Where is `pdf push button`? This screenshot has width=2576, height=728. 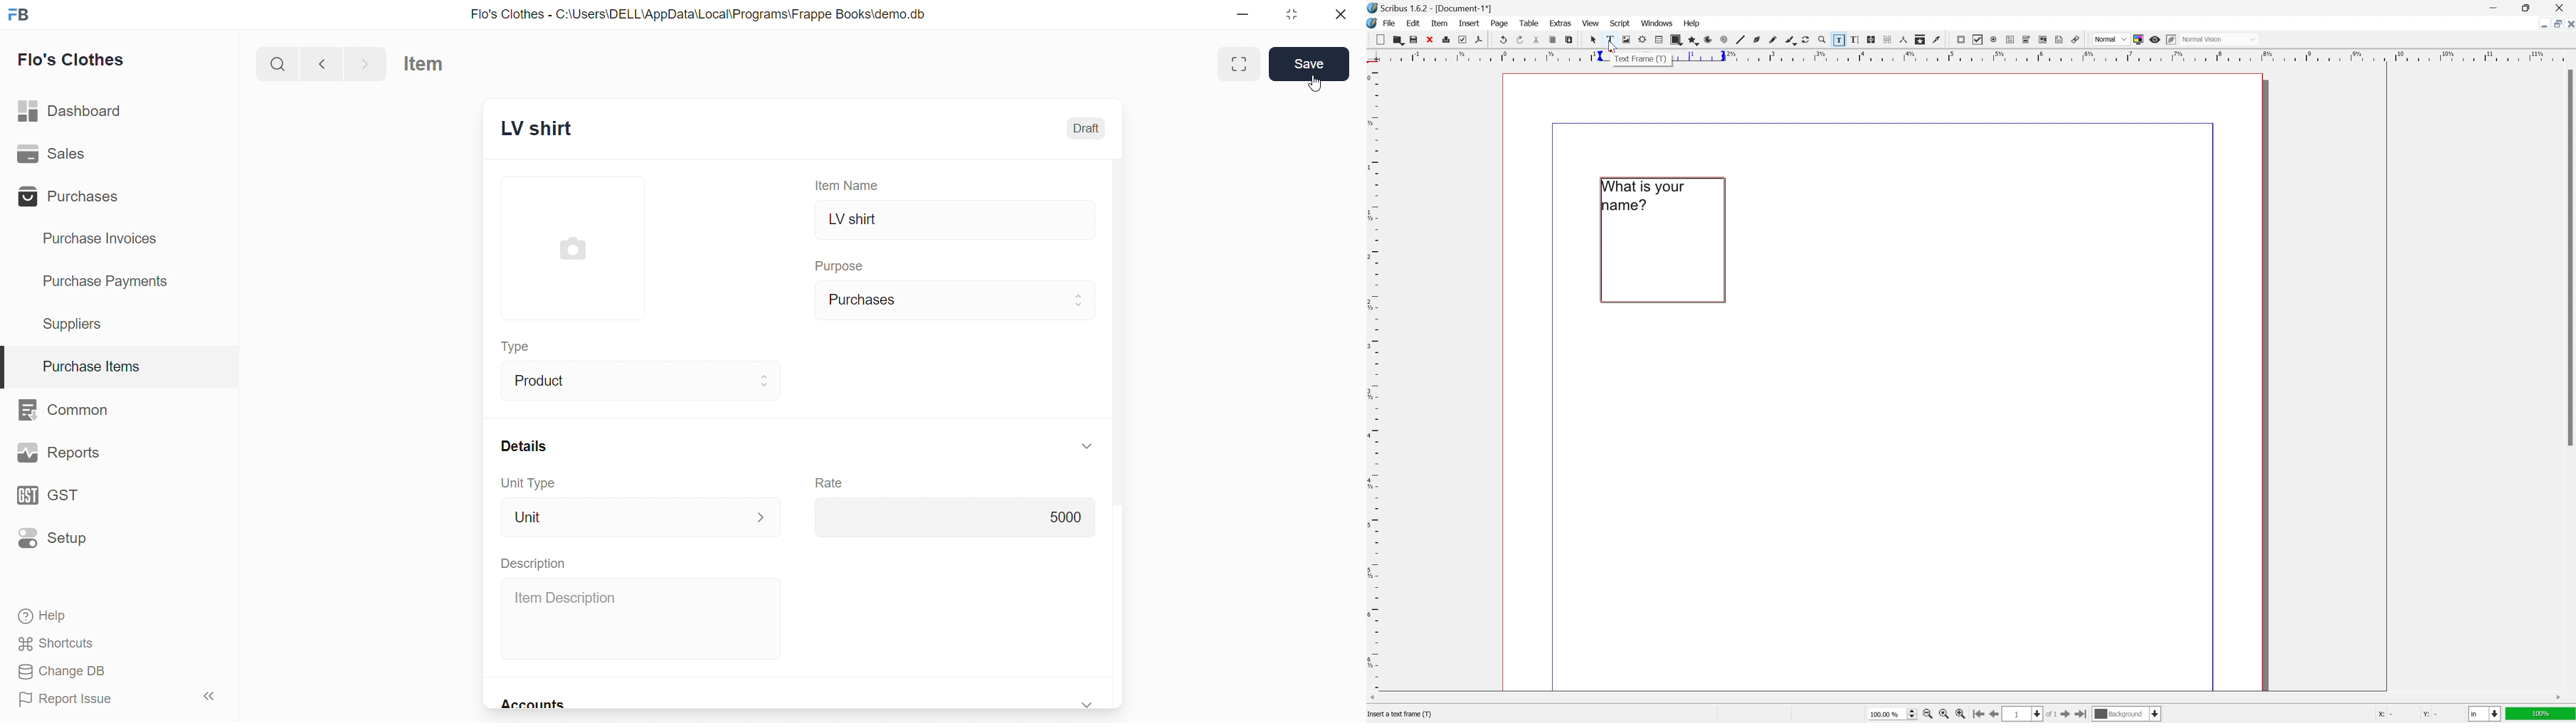
pdf push button is located at coordinates (1961, 39).